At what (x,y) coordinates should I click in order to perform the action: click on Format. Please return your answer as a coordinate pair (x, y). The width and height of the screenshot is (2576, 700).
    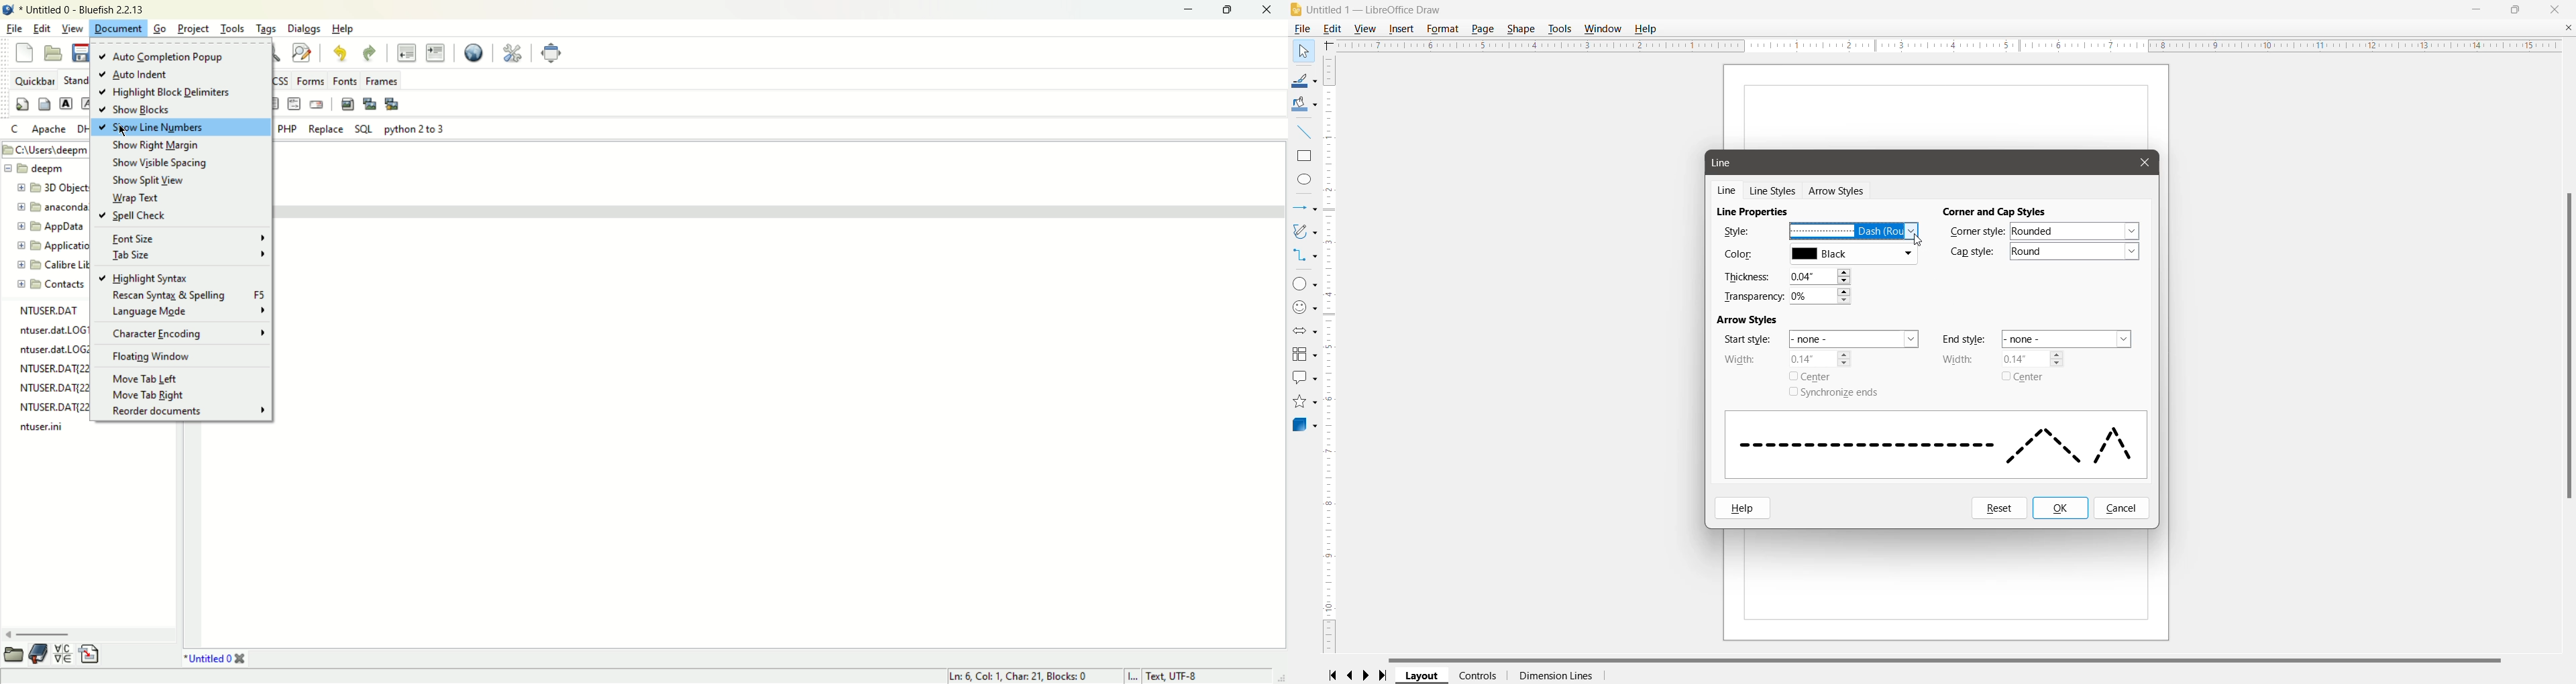
    Looking at the image, I should click on (1442, 29).